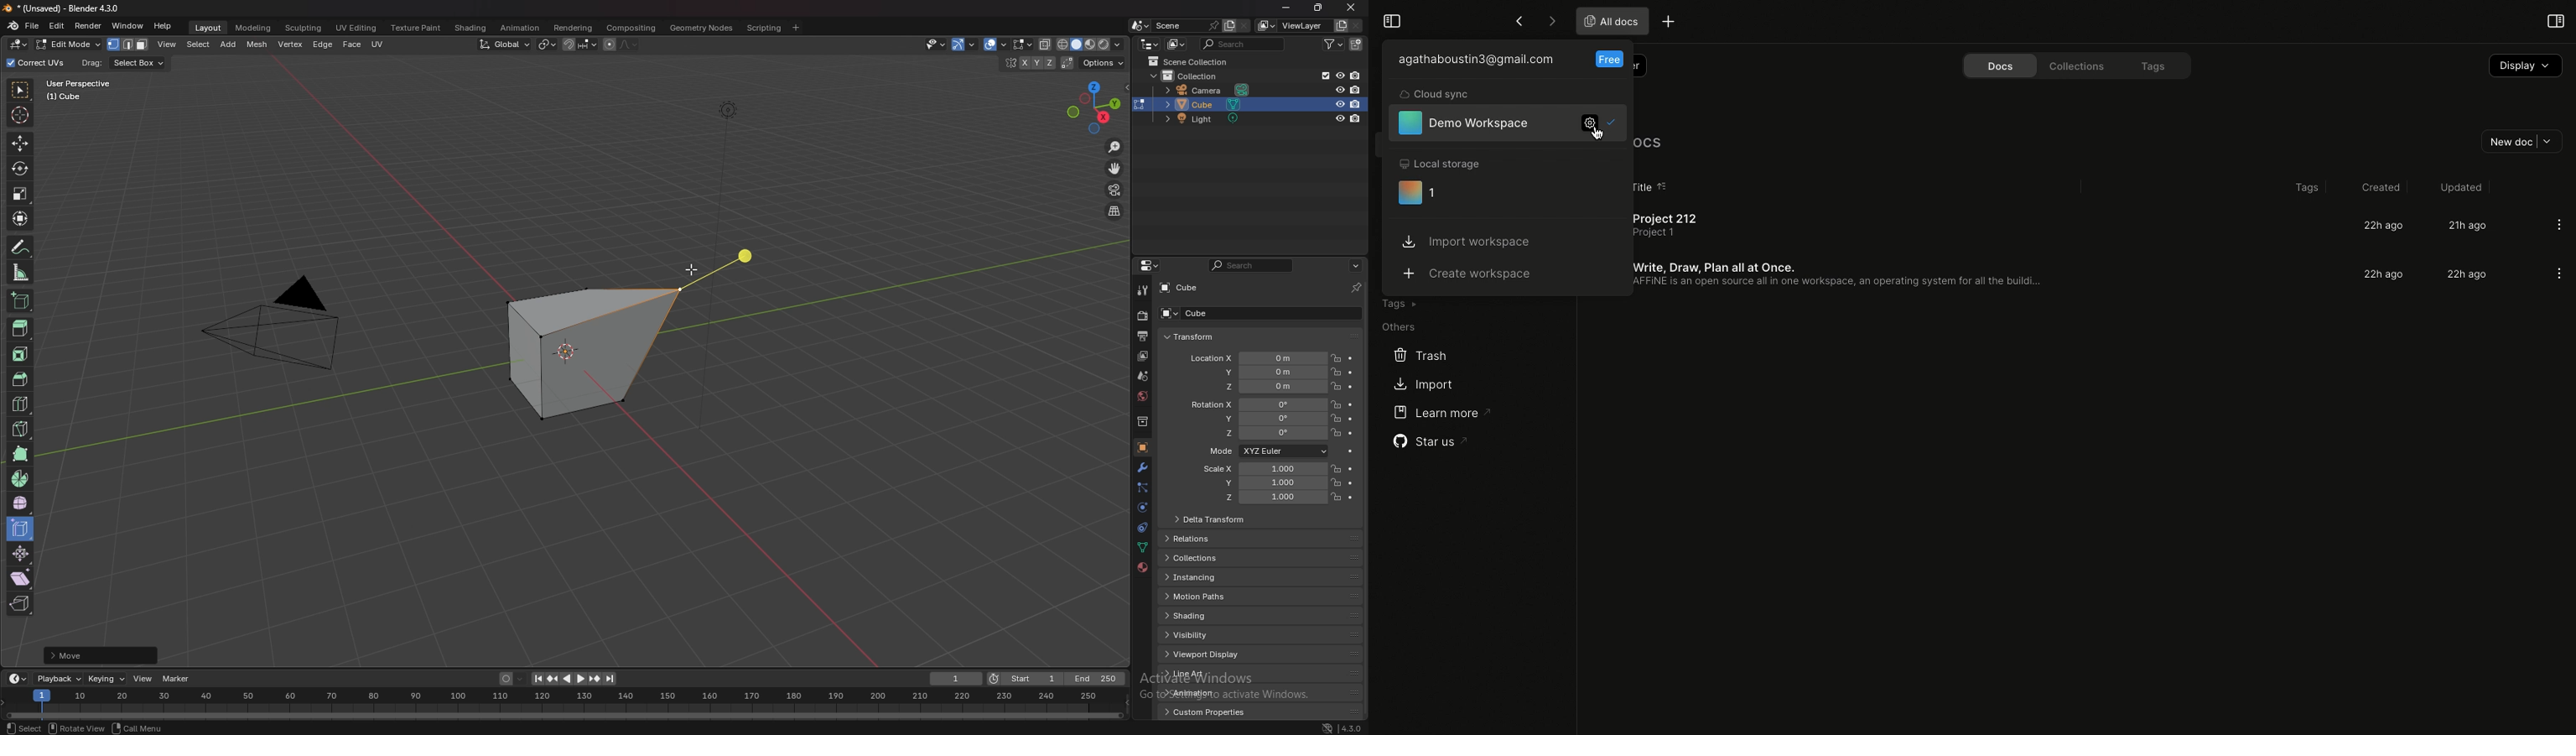 Image resolution: width=2576 pixels, height=756 pixels. I want to click on relations, so click(1200, 539).